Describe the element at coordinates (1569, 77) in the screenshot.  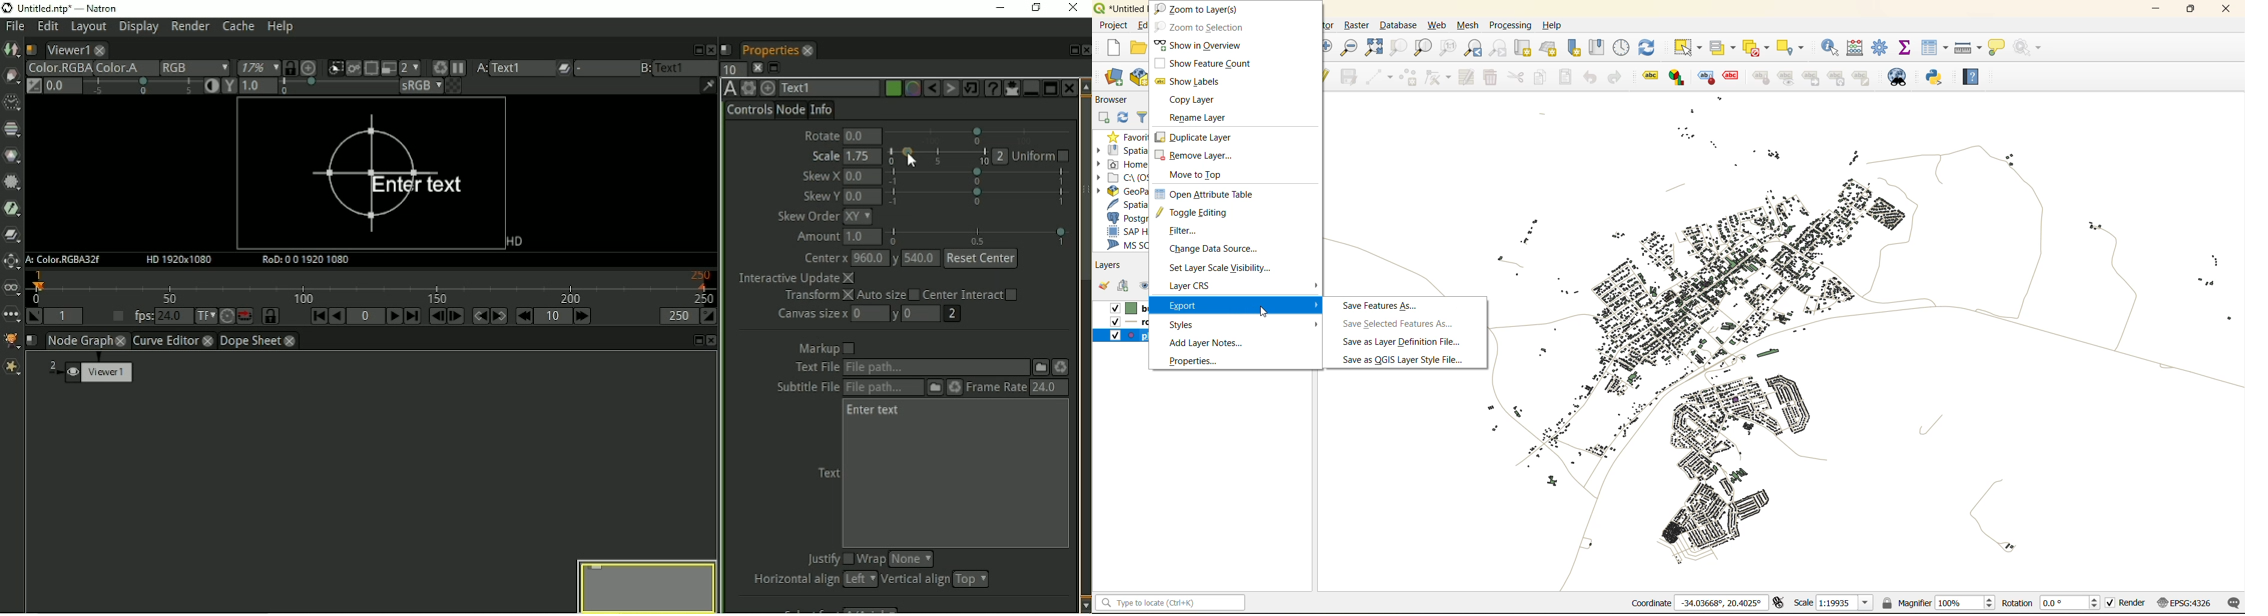
I see `paste` at that location.